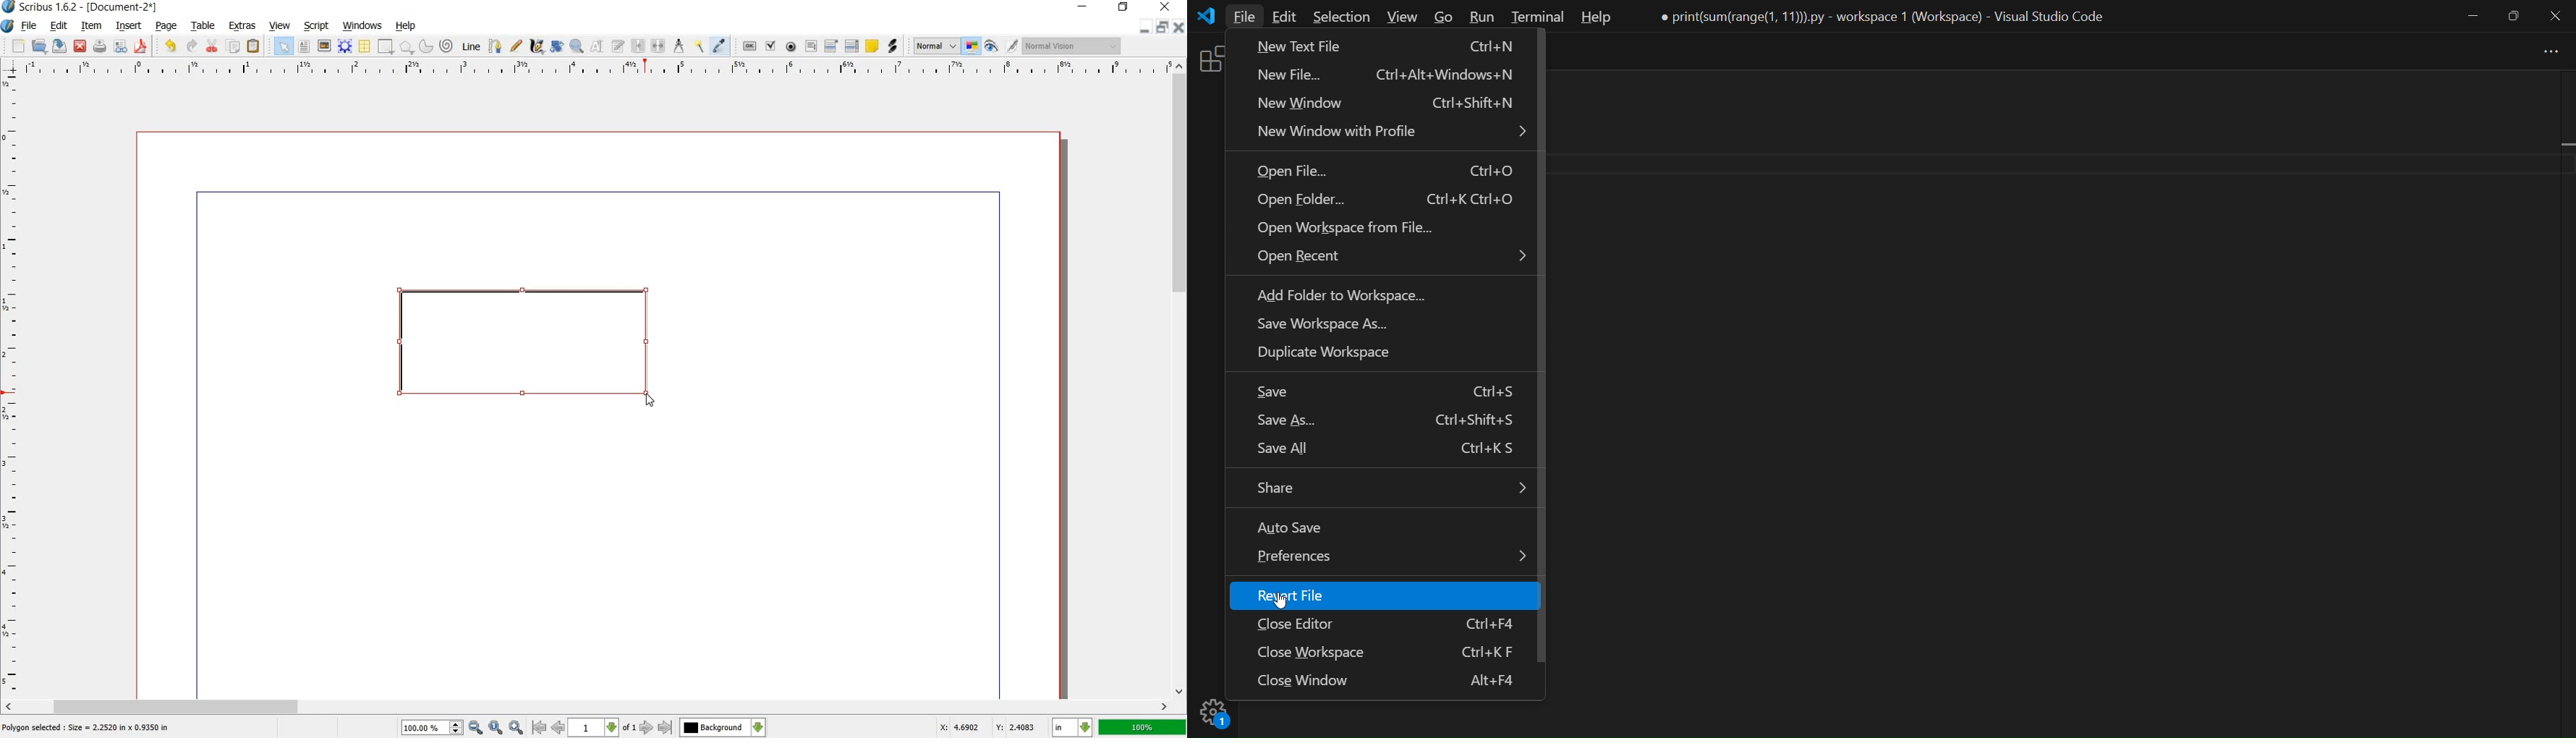 The height and width of the screenshot is (756, 2576). Describe the element at coordinates (213, 46) in the screenshot. I see `CUT` at that location.